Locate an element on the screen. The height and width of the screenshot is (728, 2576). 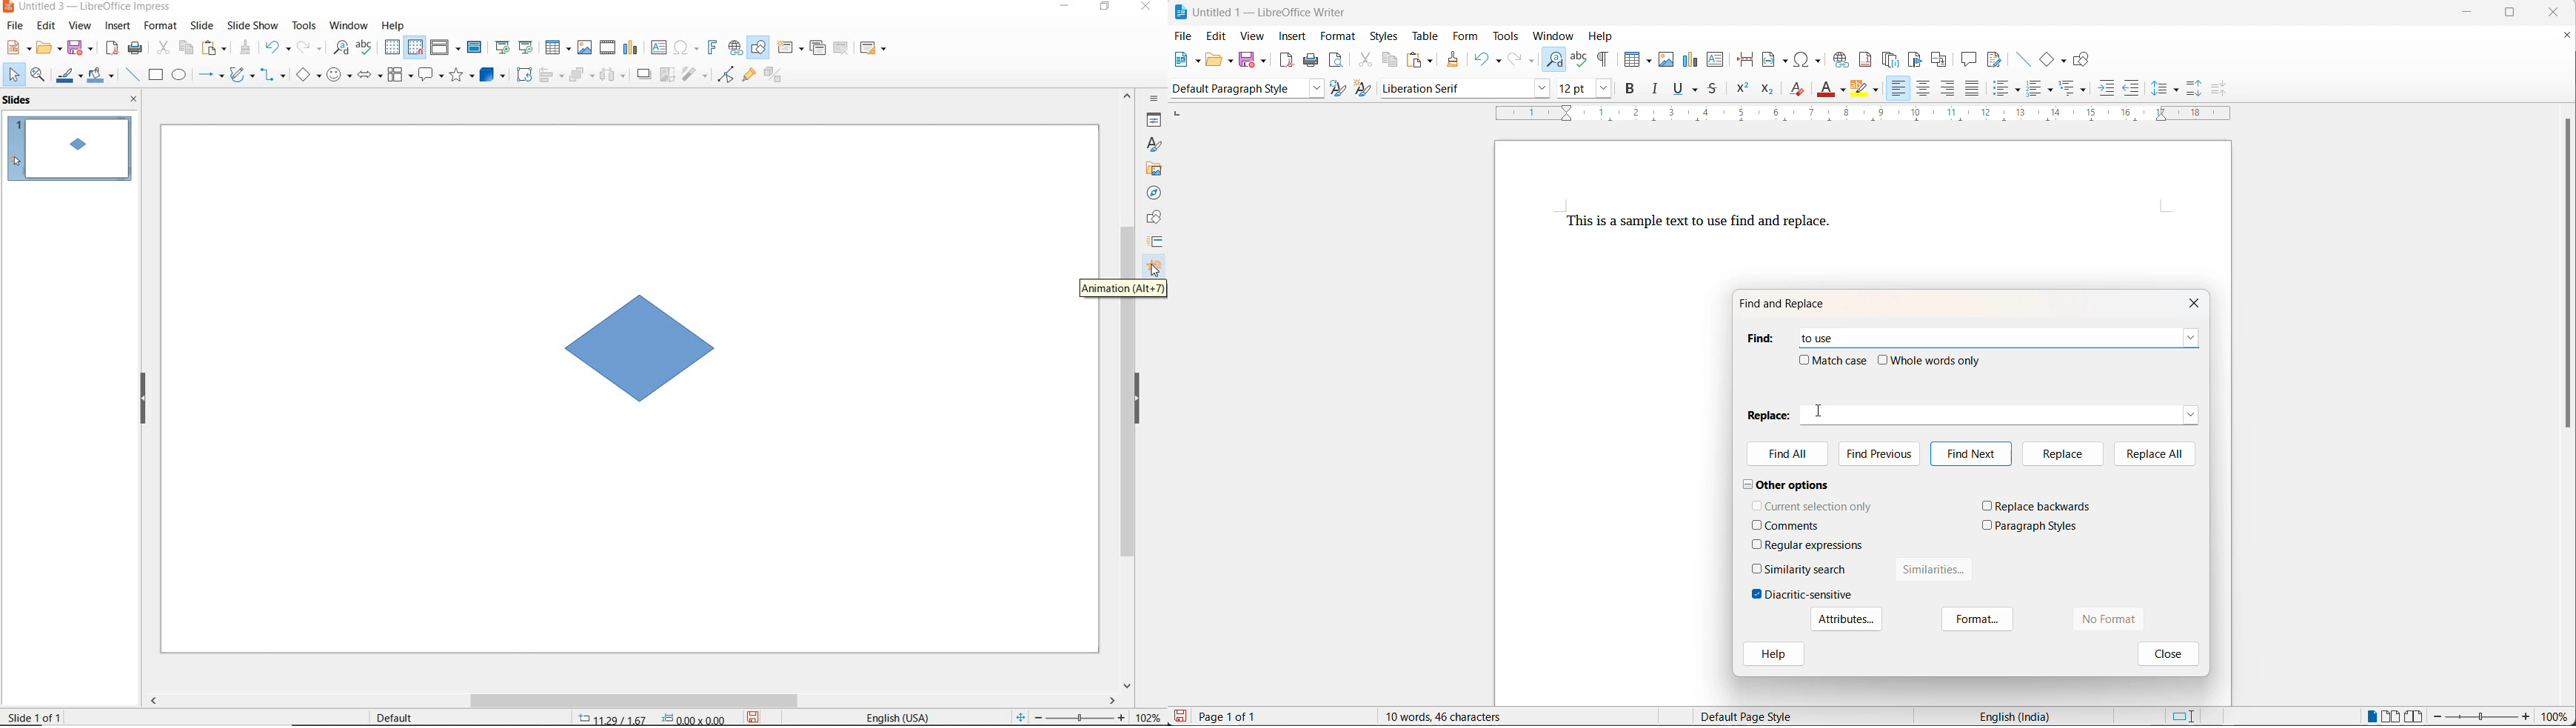
shadow is located at coordinates (644, 74).